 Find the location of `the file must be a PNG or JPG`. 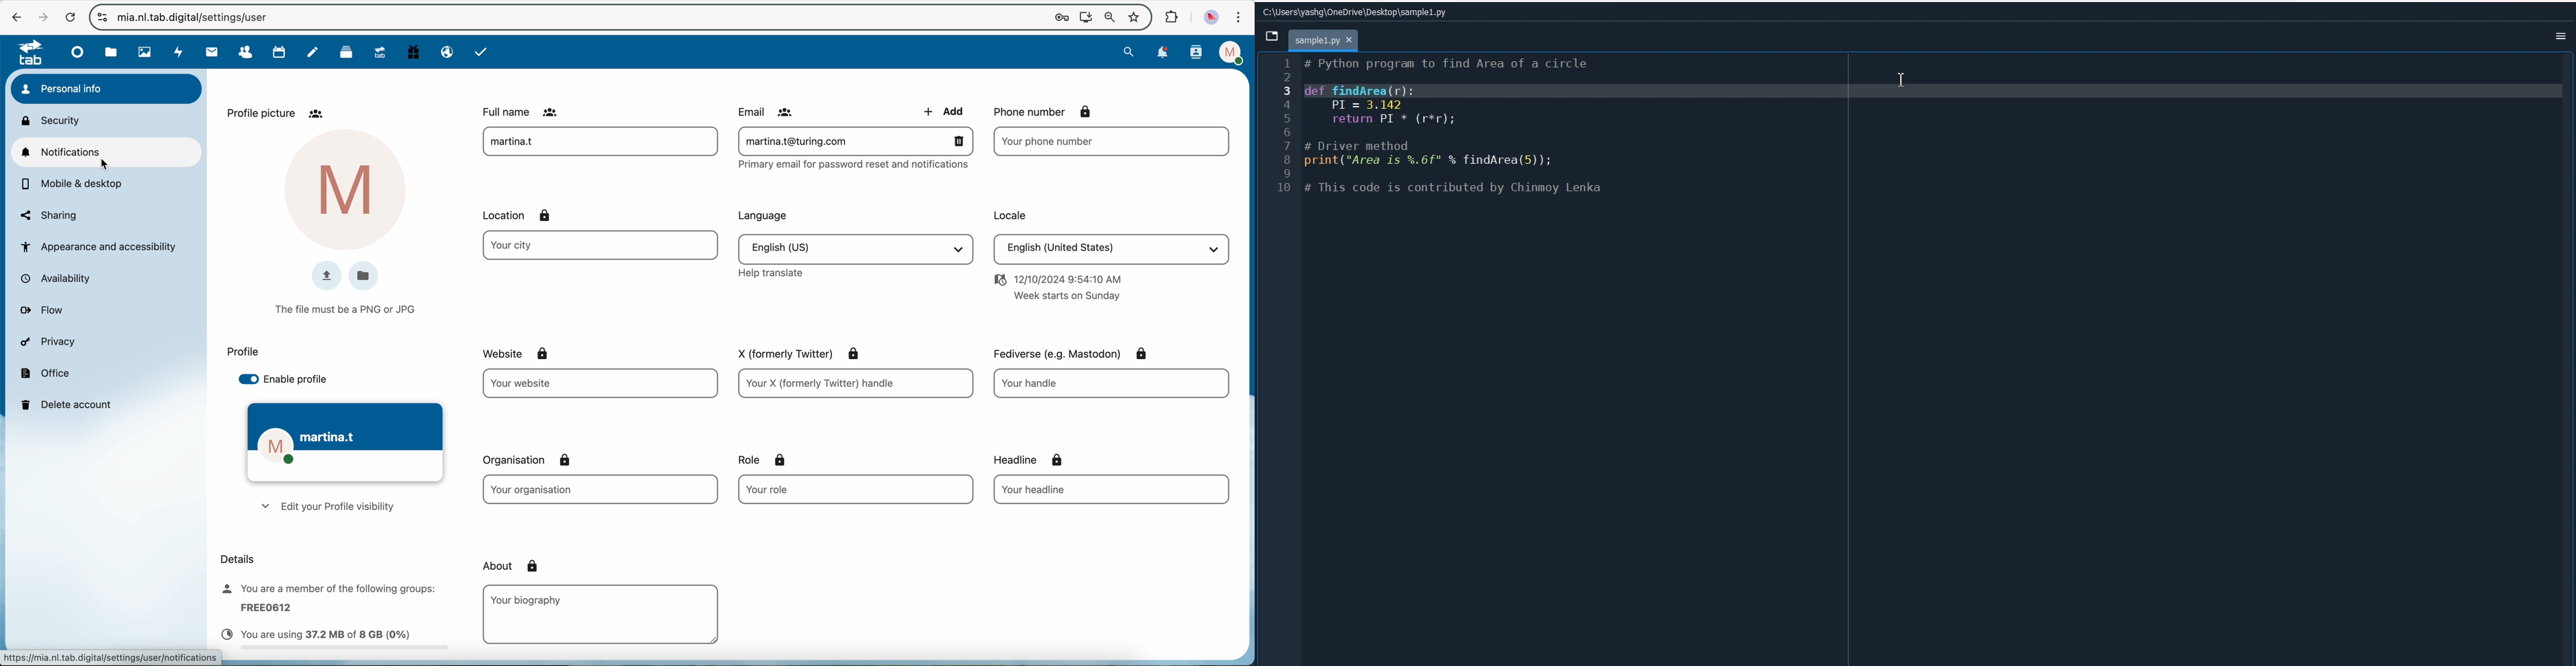

the file must be a PNG or JPG is located at coordinates (347, 310).